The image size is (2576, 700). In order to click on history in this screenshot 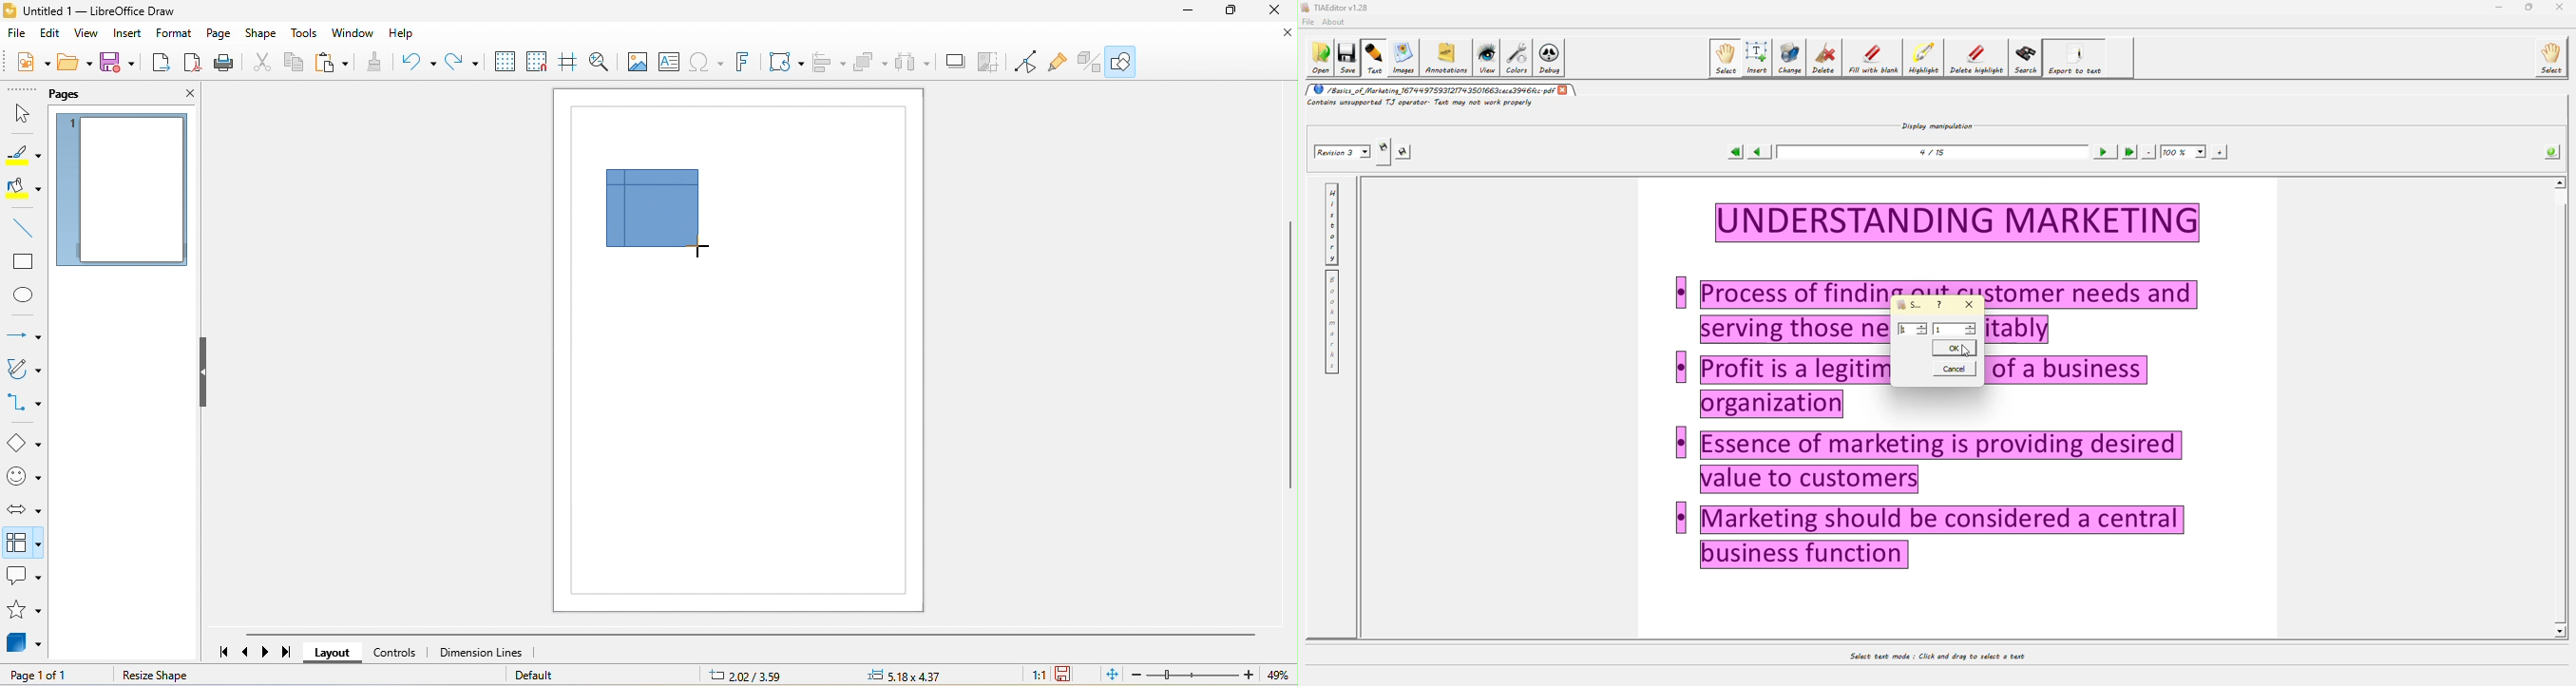, I will do `click(1331, 224)`.